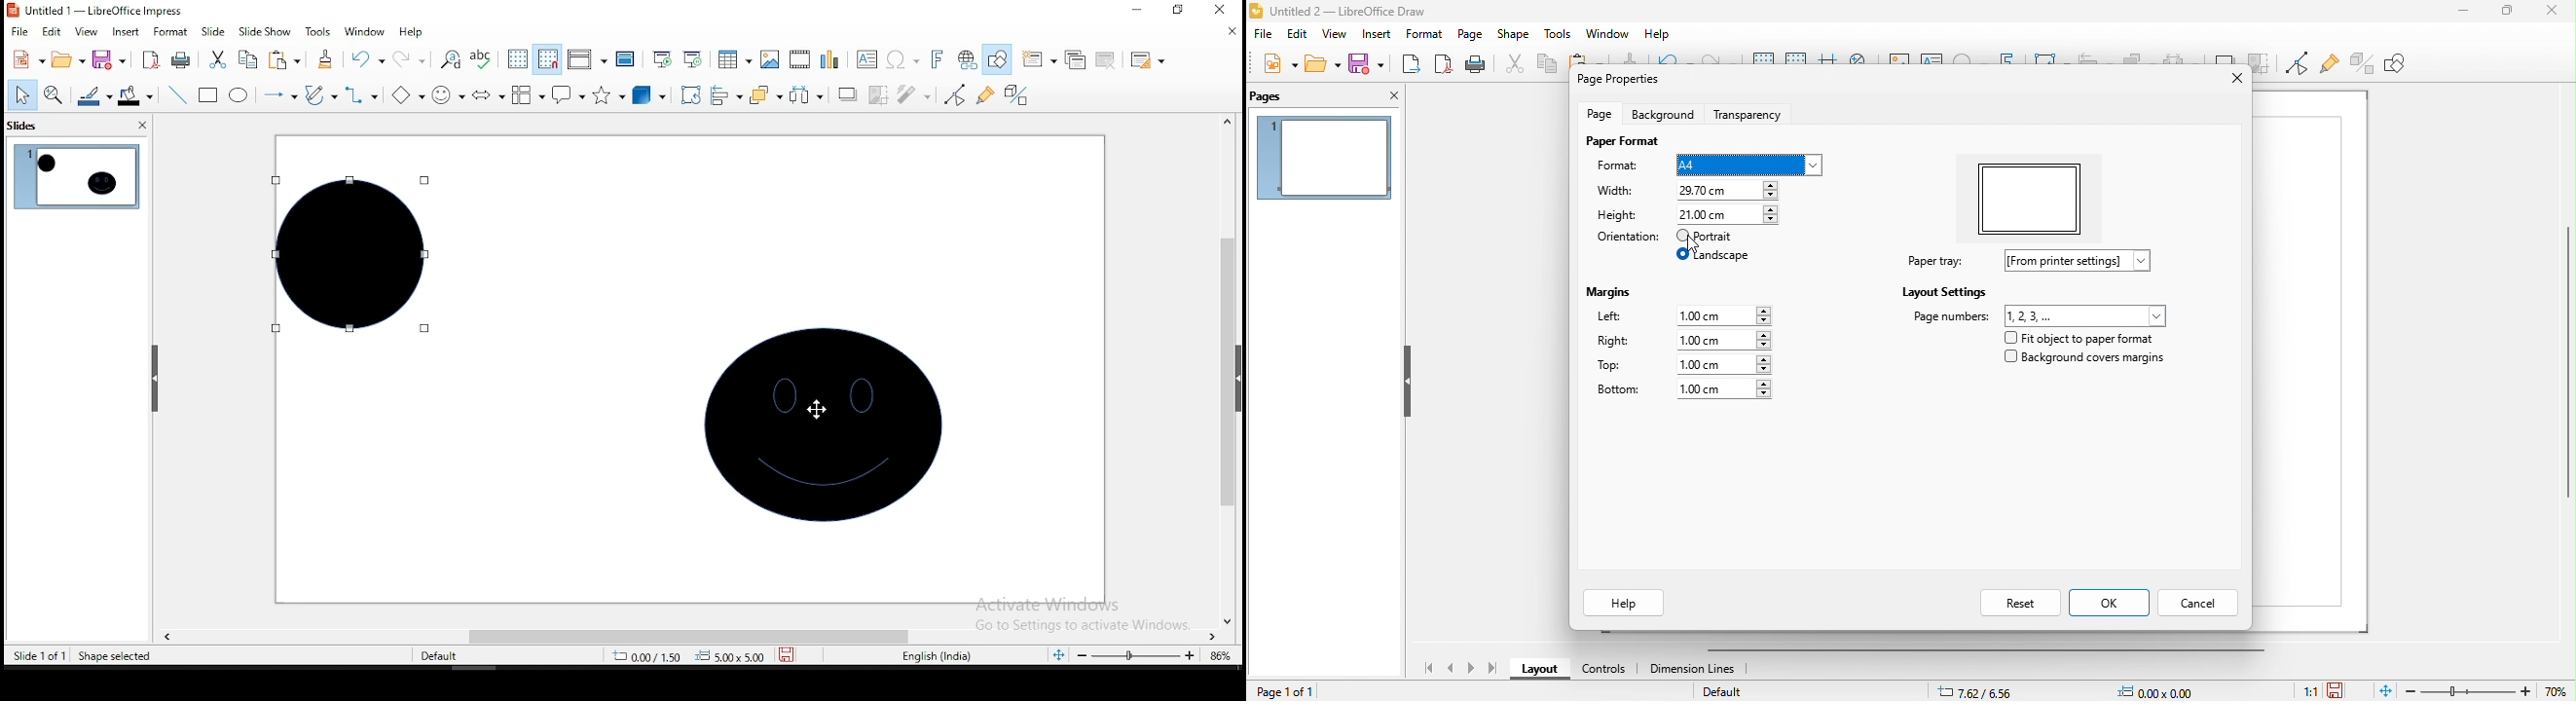 The width and height of the screenshot is (2576, 728). I want to click on page properties, so click(1616, 79).